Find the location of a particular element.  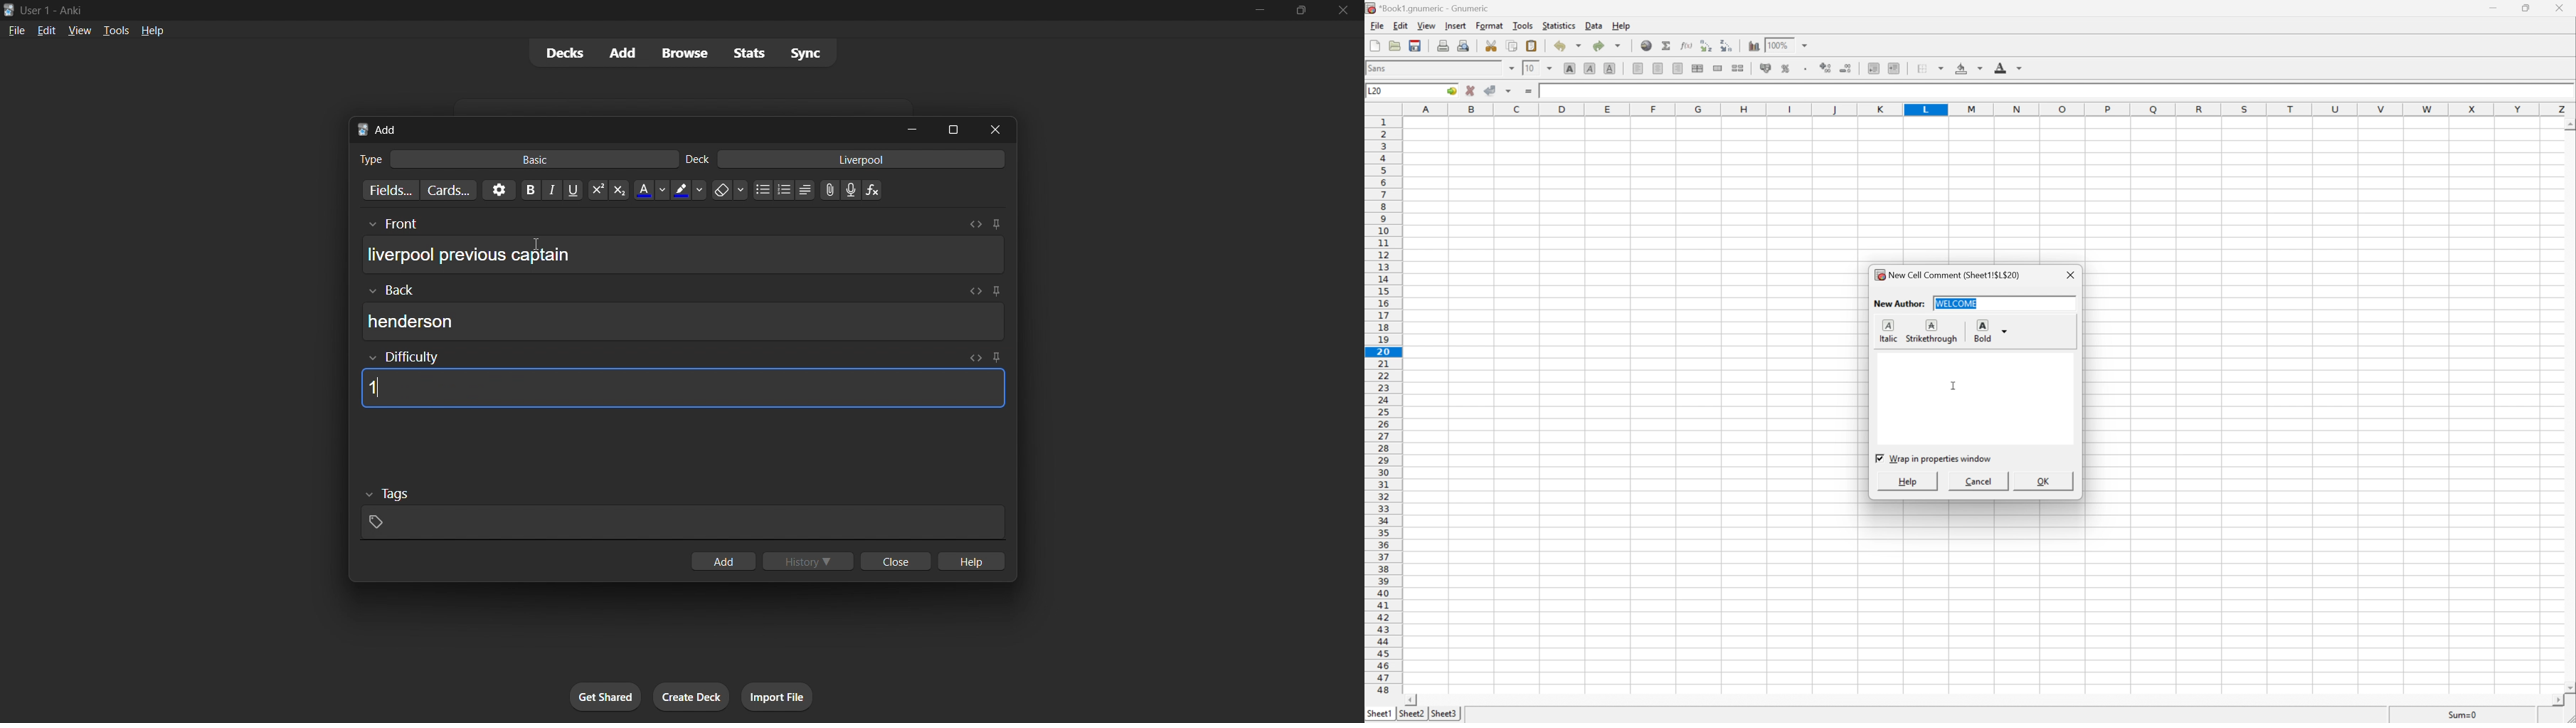

tools is located at coordinates (115, 30).